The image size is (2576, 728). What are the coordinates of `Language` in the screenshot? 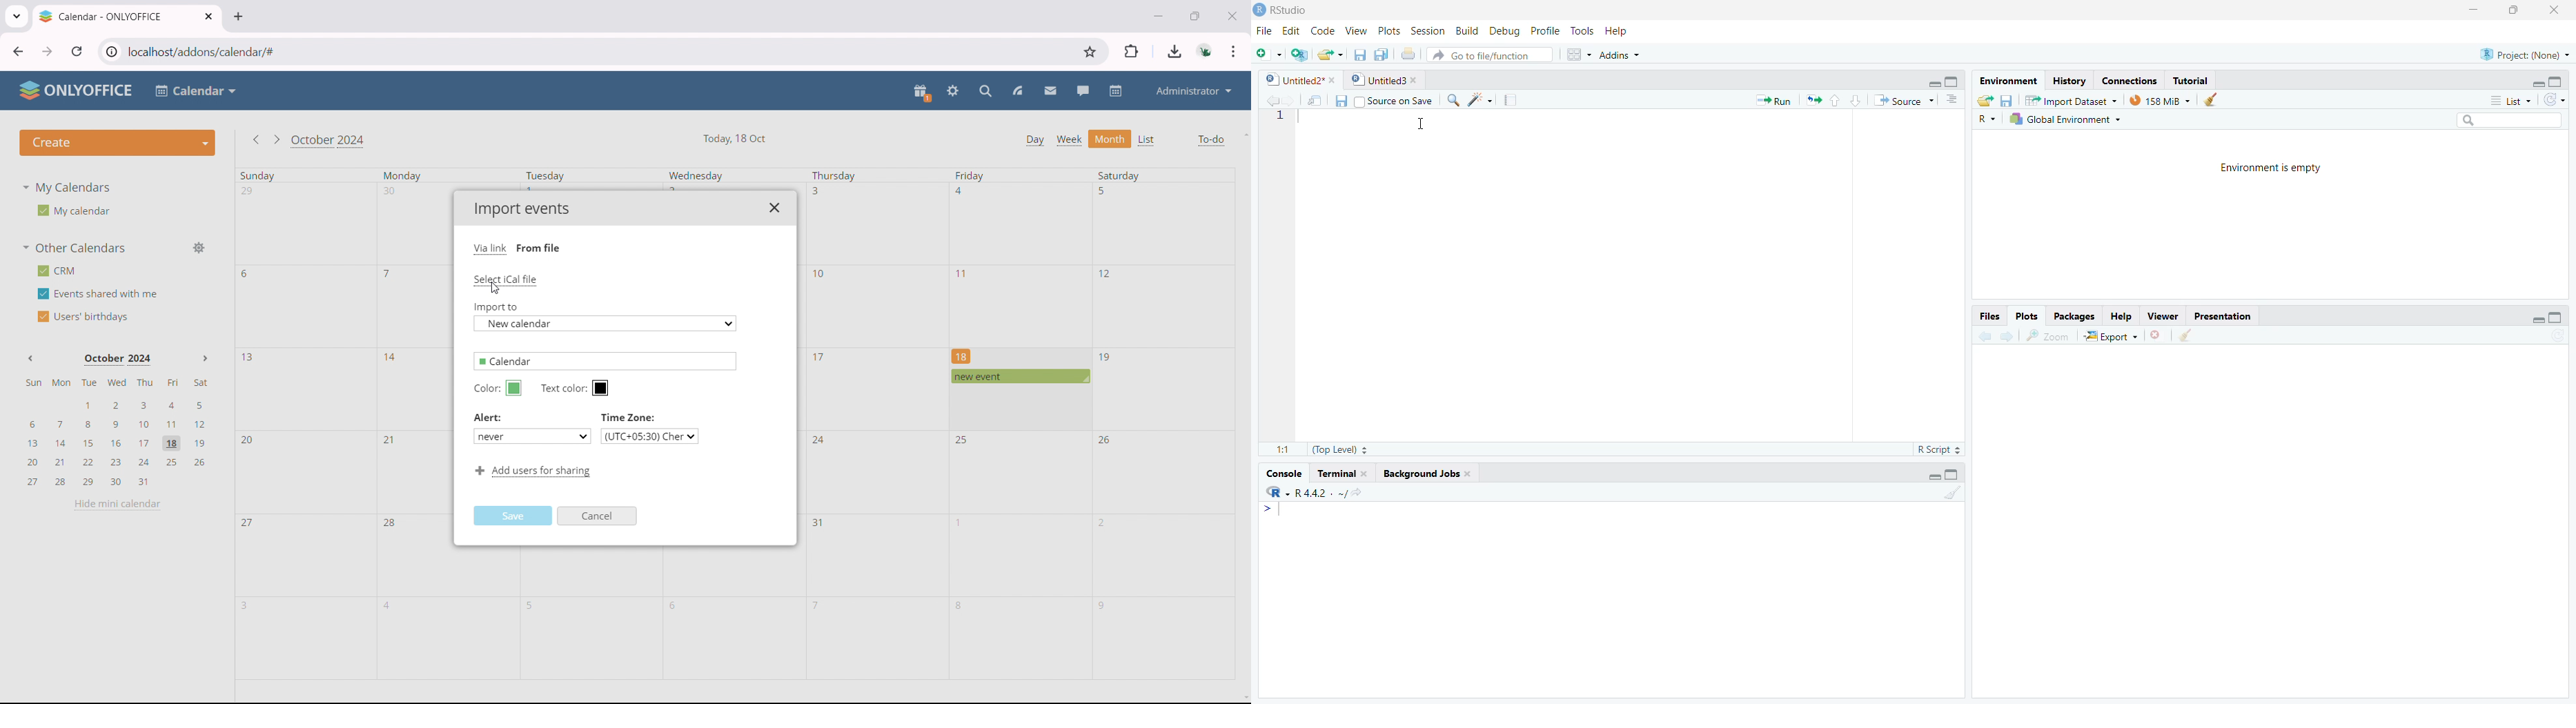 It's located at (1268, 492).